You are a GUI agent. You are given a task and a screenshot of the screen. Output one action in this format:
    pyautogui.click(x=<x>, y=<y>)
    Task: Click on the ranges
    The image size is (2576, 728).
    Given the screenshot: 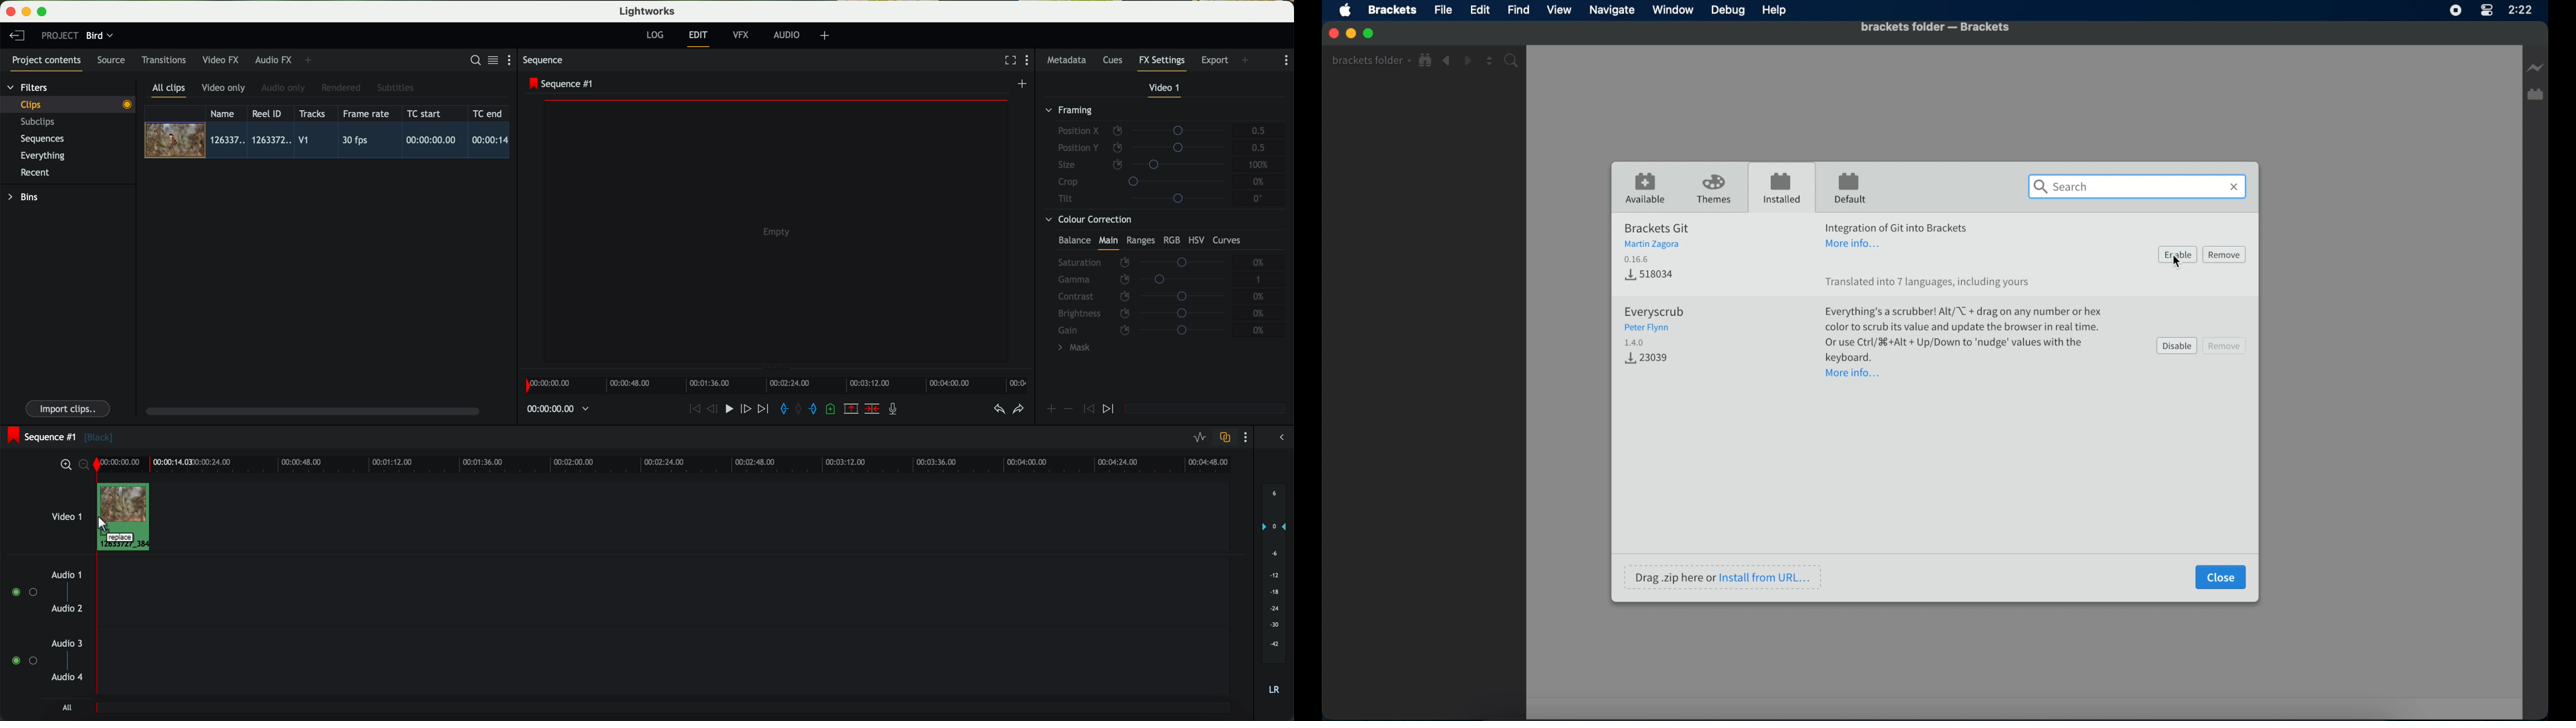 What is the action you would take?
    pyautogui.click(x=1141, y=240)
    